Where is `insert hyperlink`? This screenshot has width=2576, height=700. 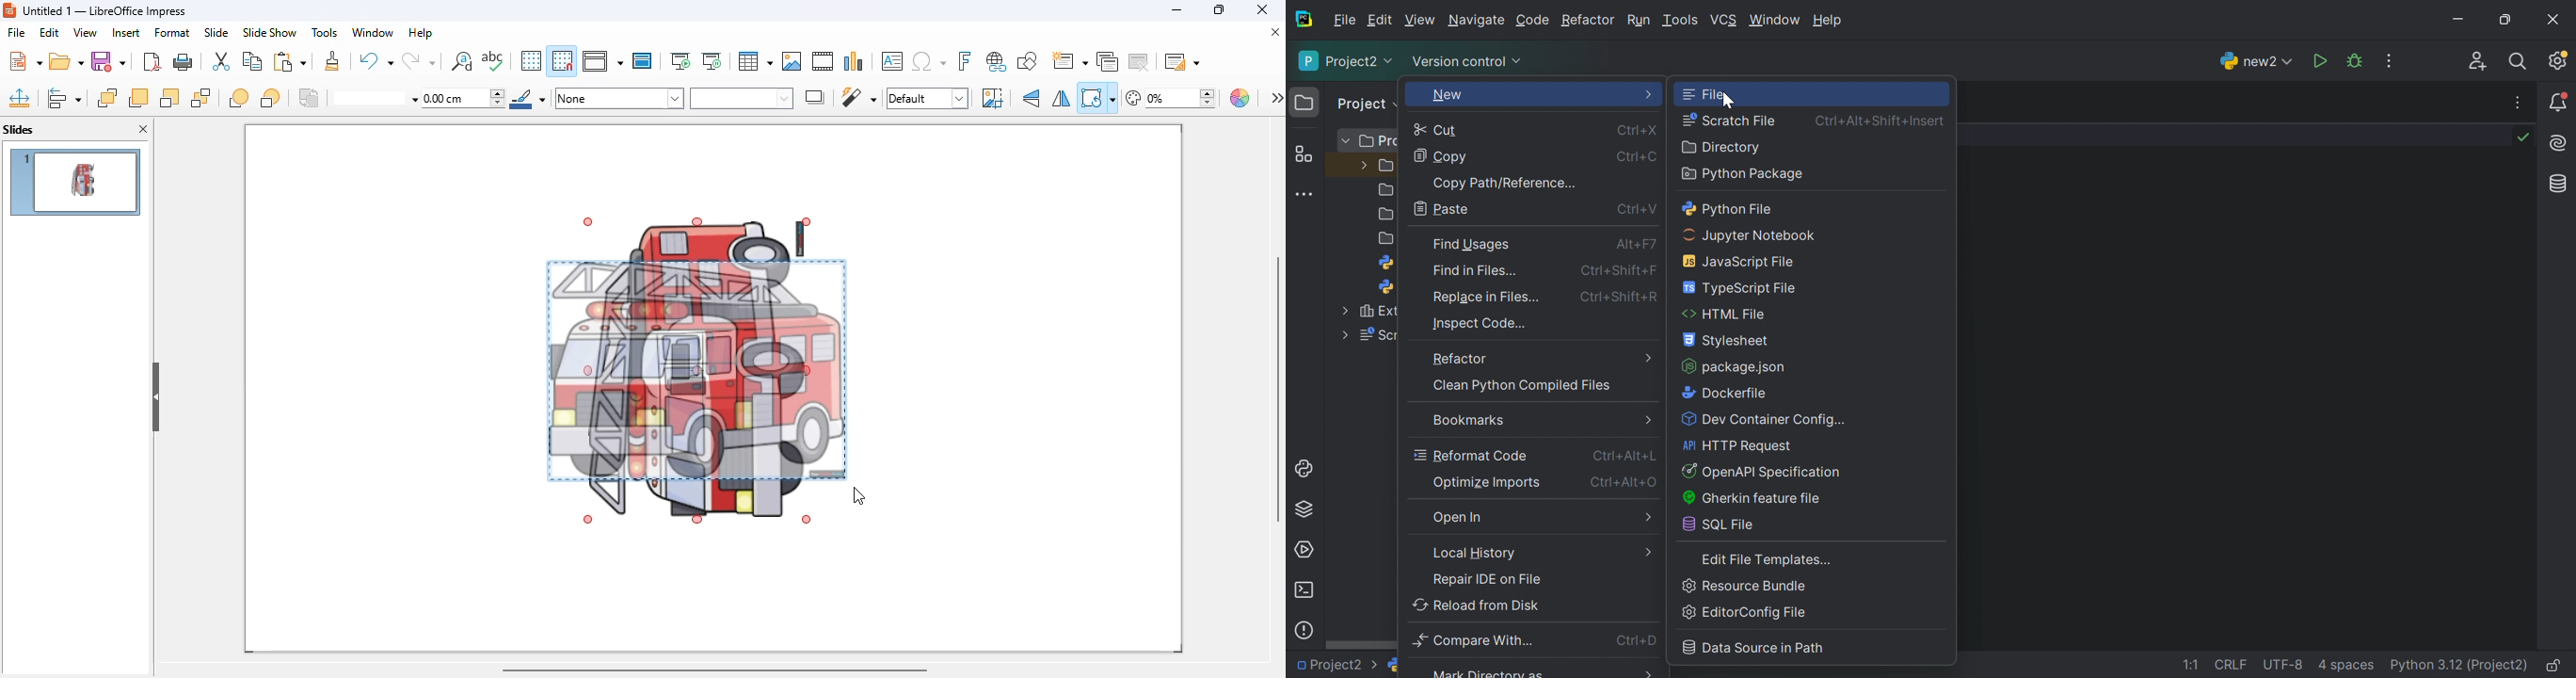 insert hyperlink is located at coordinates (997, 61).